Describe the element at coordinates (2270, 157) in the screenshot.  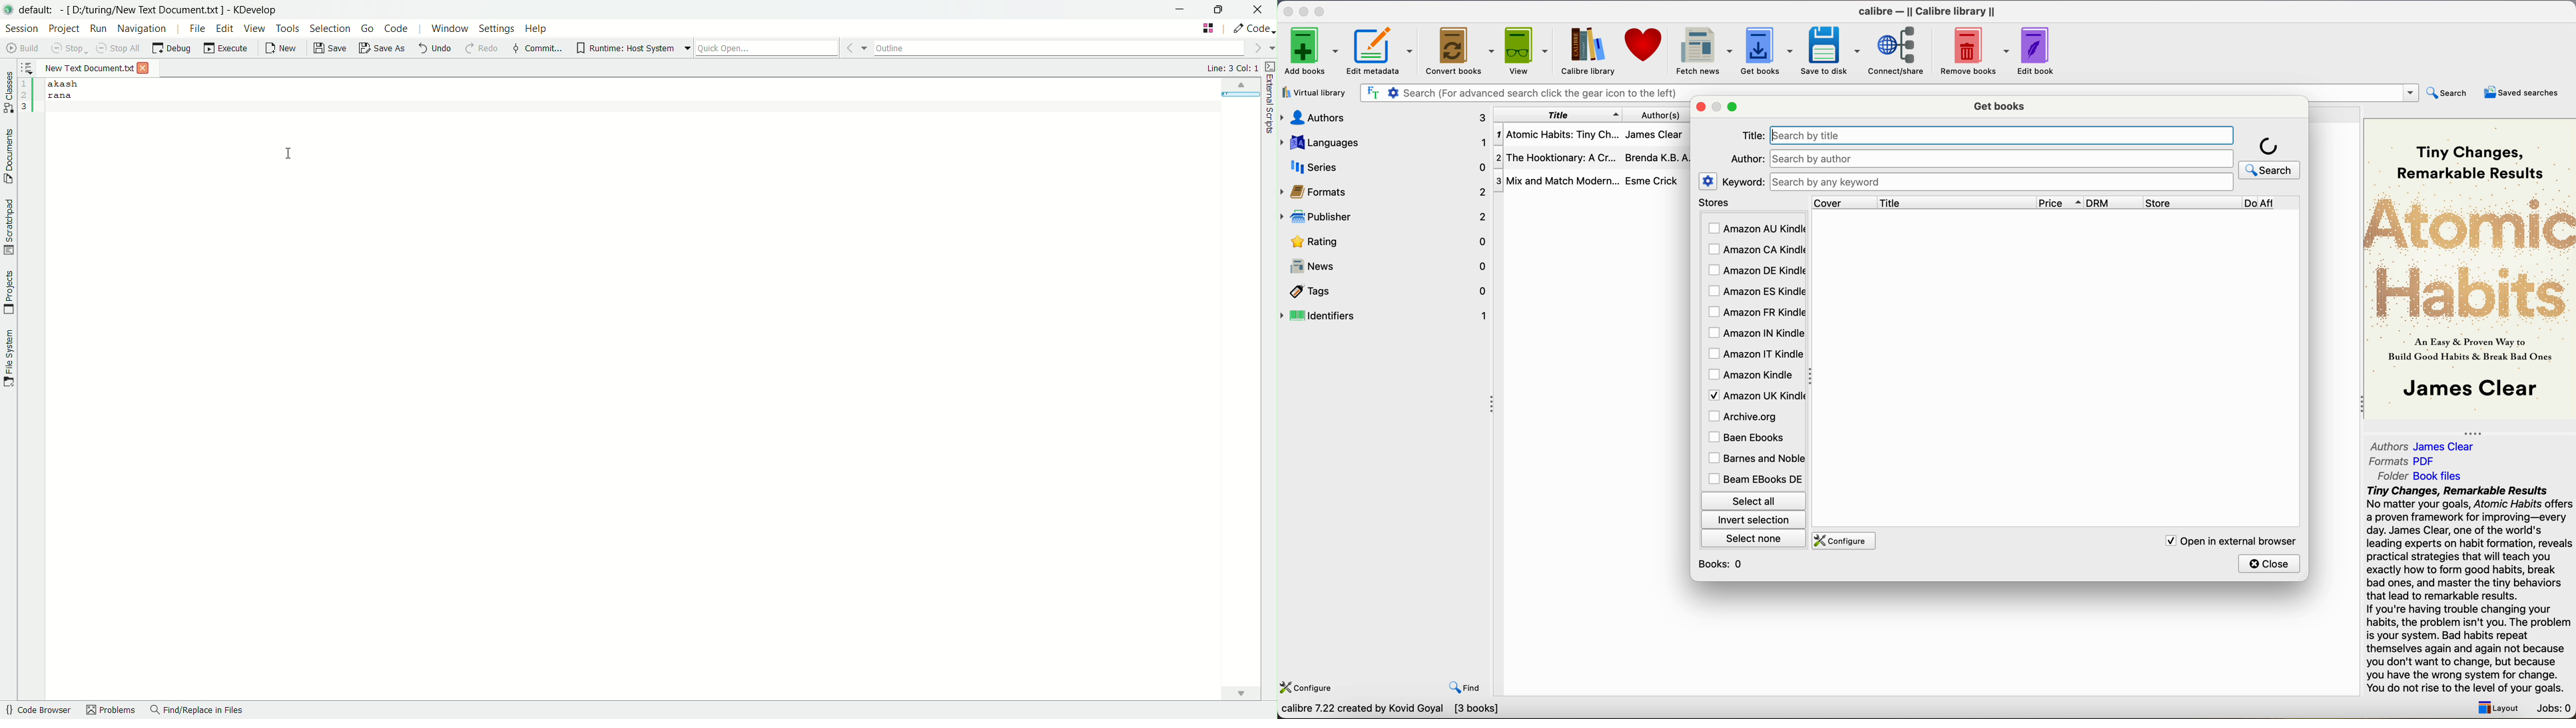
I see `search` at that location.